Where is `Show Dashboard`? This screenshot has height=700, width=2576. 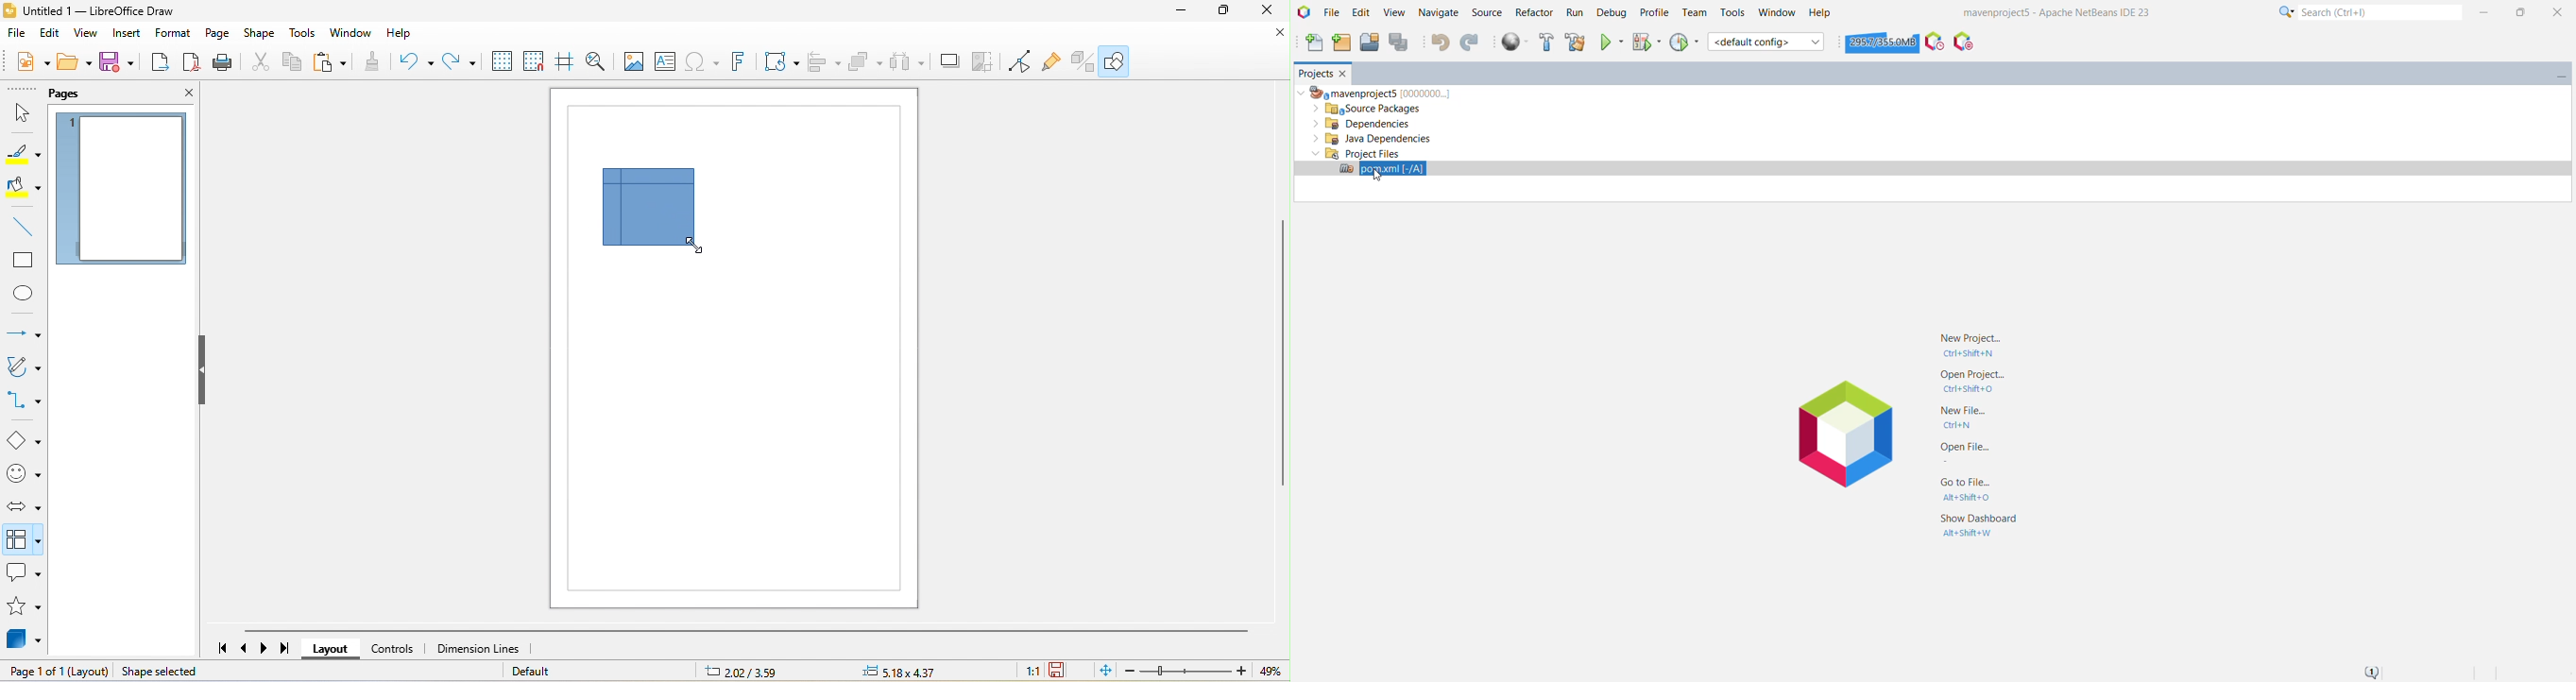
Show Dashboard is located at coordinates (1978, 527).